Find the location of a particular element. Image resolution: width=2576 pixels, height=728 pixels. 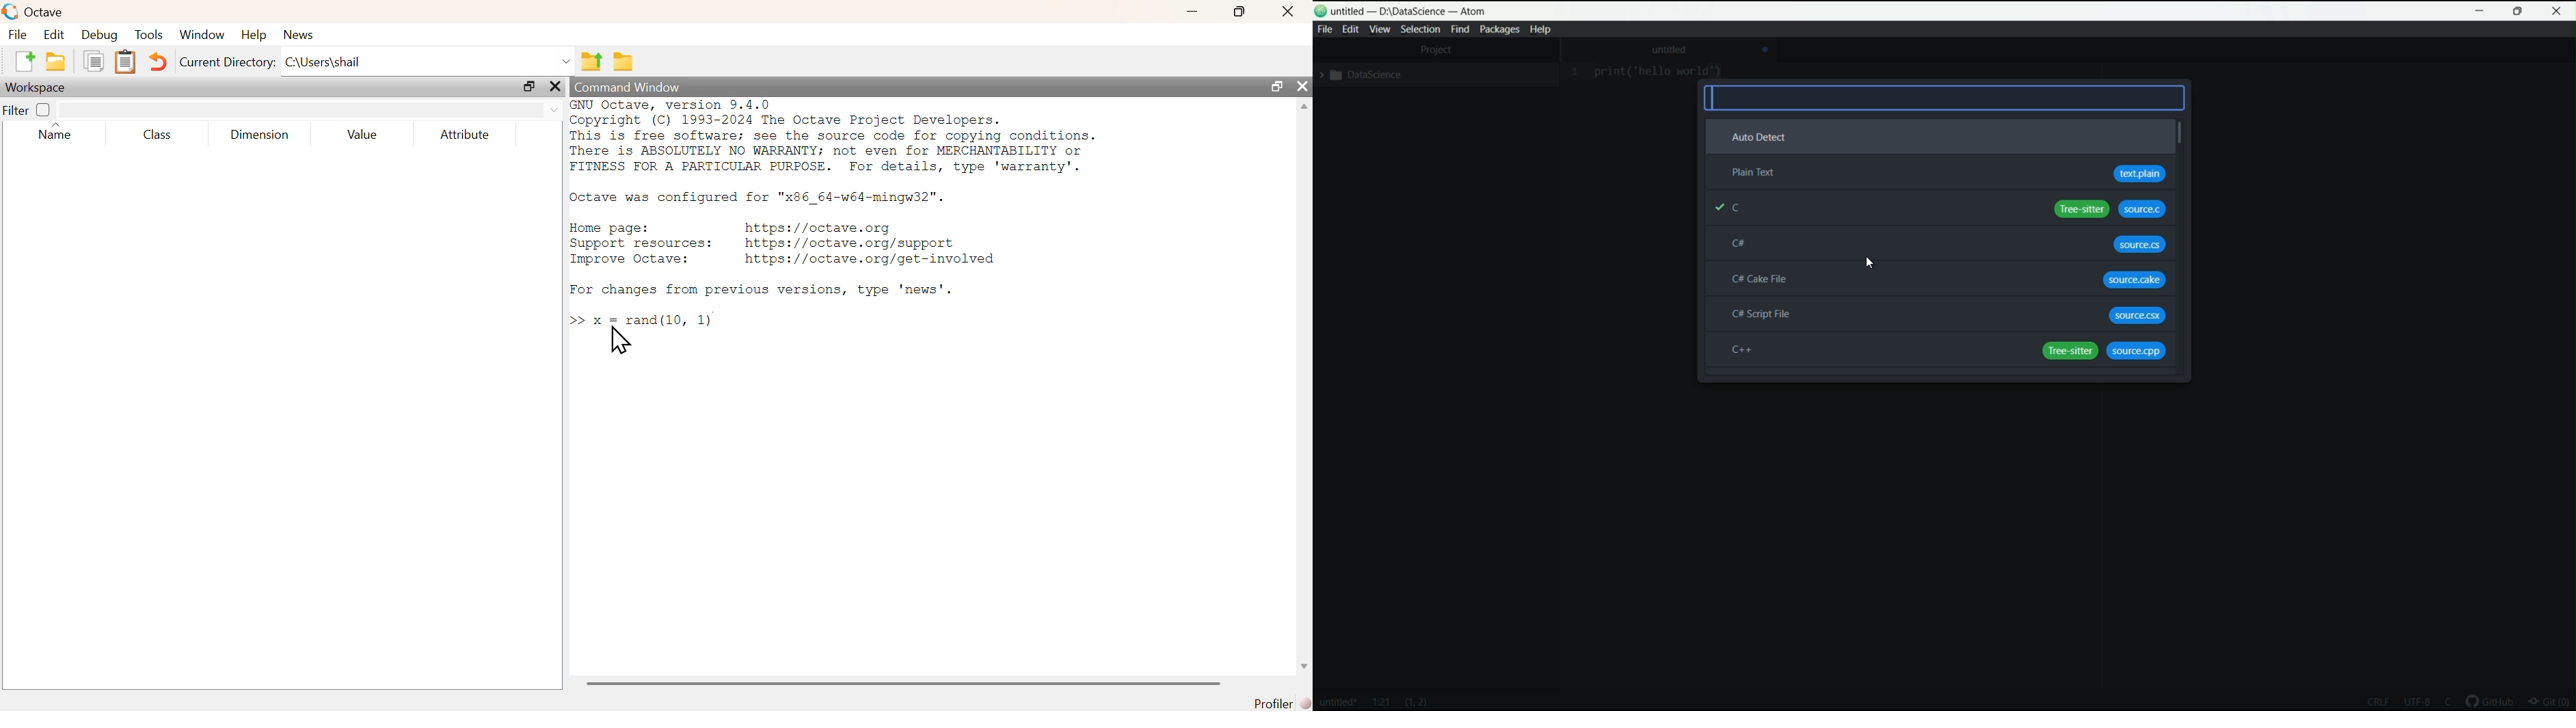

browse directories is located at coordinates (624, 62).